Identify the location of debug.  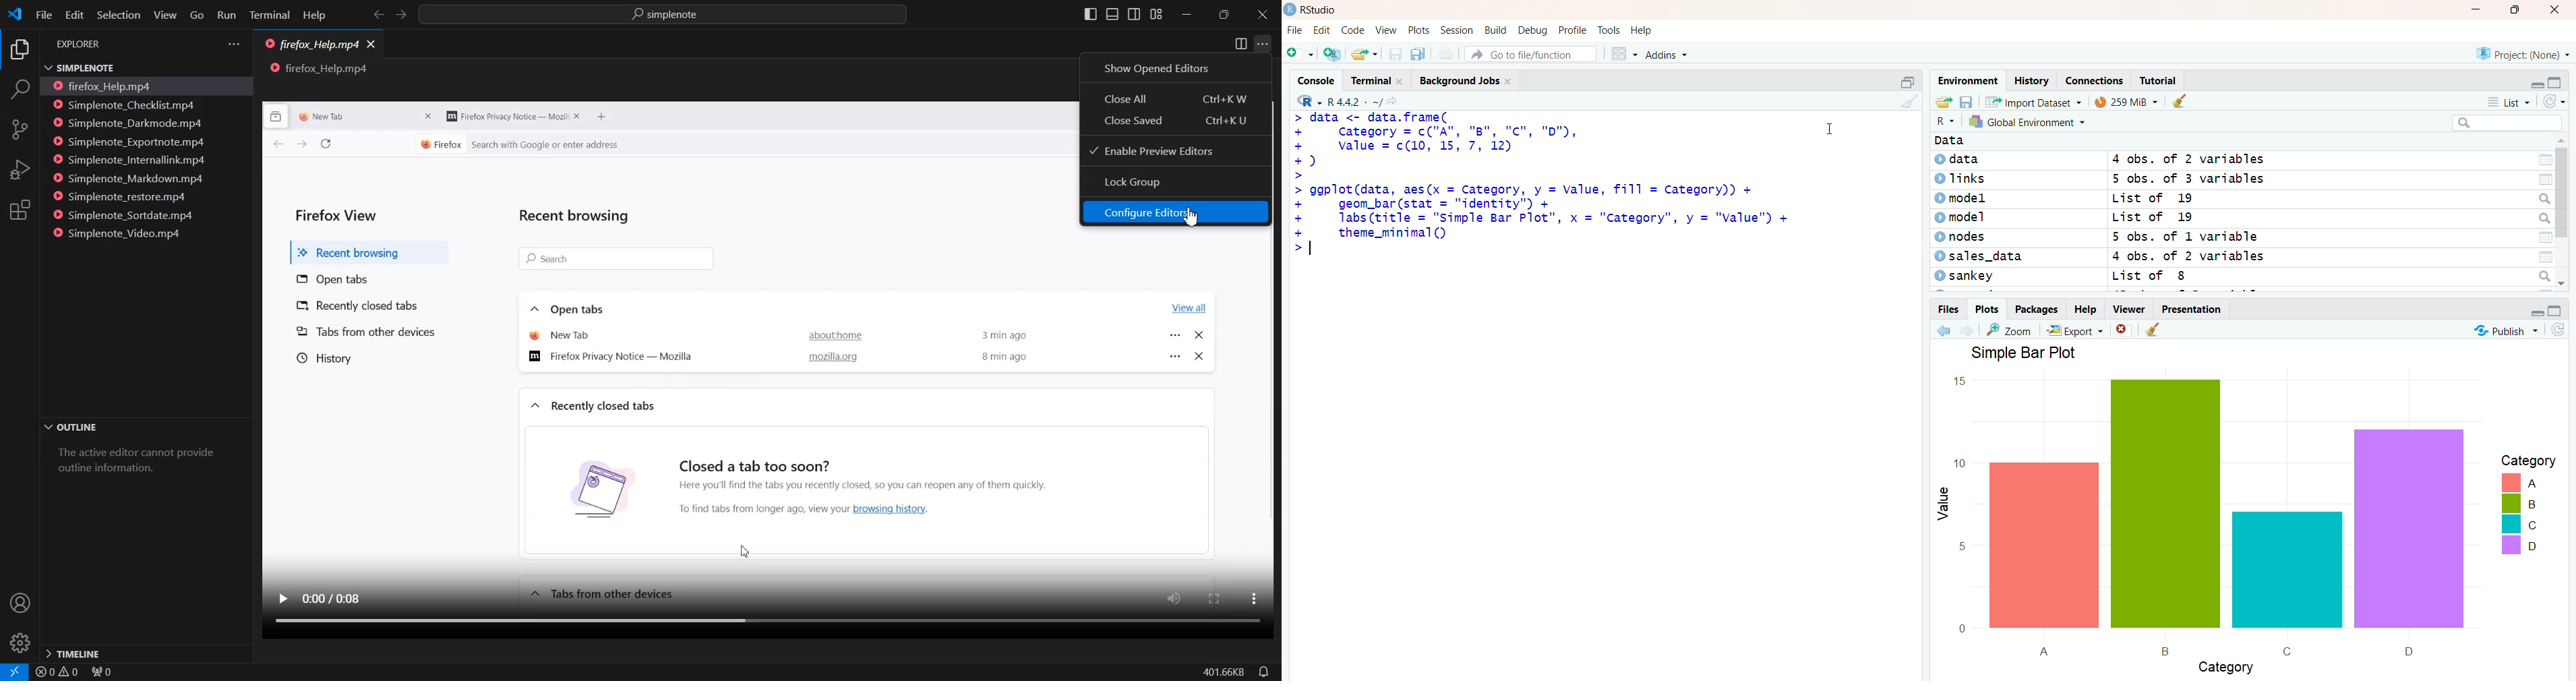
(1533, 30).